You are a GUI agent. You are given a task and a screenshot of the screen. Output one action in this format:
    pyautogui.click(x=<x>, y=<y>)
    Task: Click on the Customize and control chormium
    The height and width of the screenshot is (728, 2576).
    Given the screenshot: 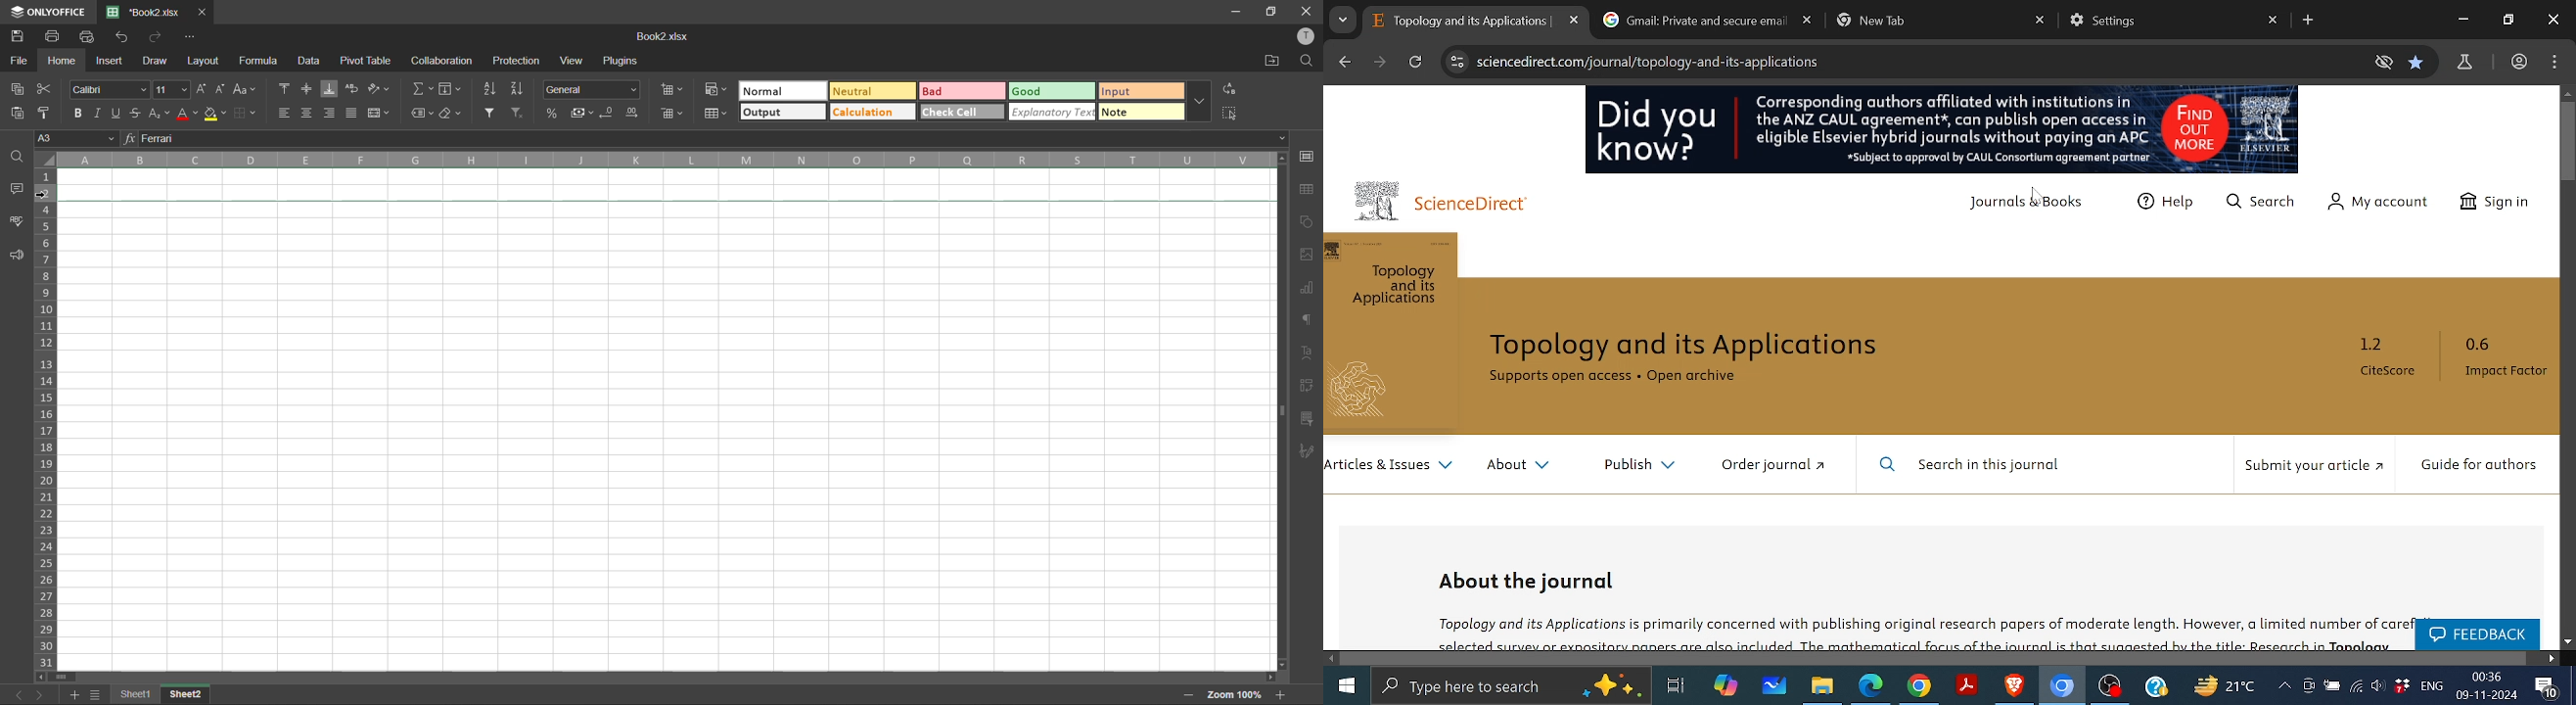 What is the action you would take?
    pyautogui.click(x=2555, y=62)
    